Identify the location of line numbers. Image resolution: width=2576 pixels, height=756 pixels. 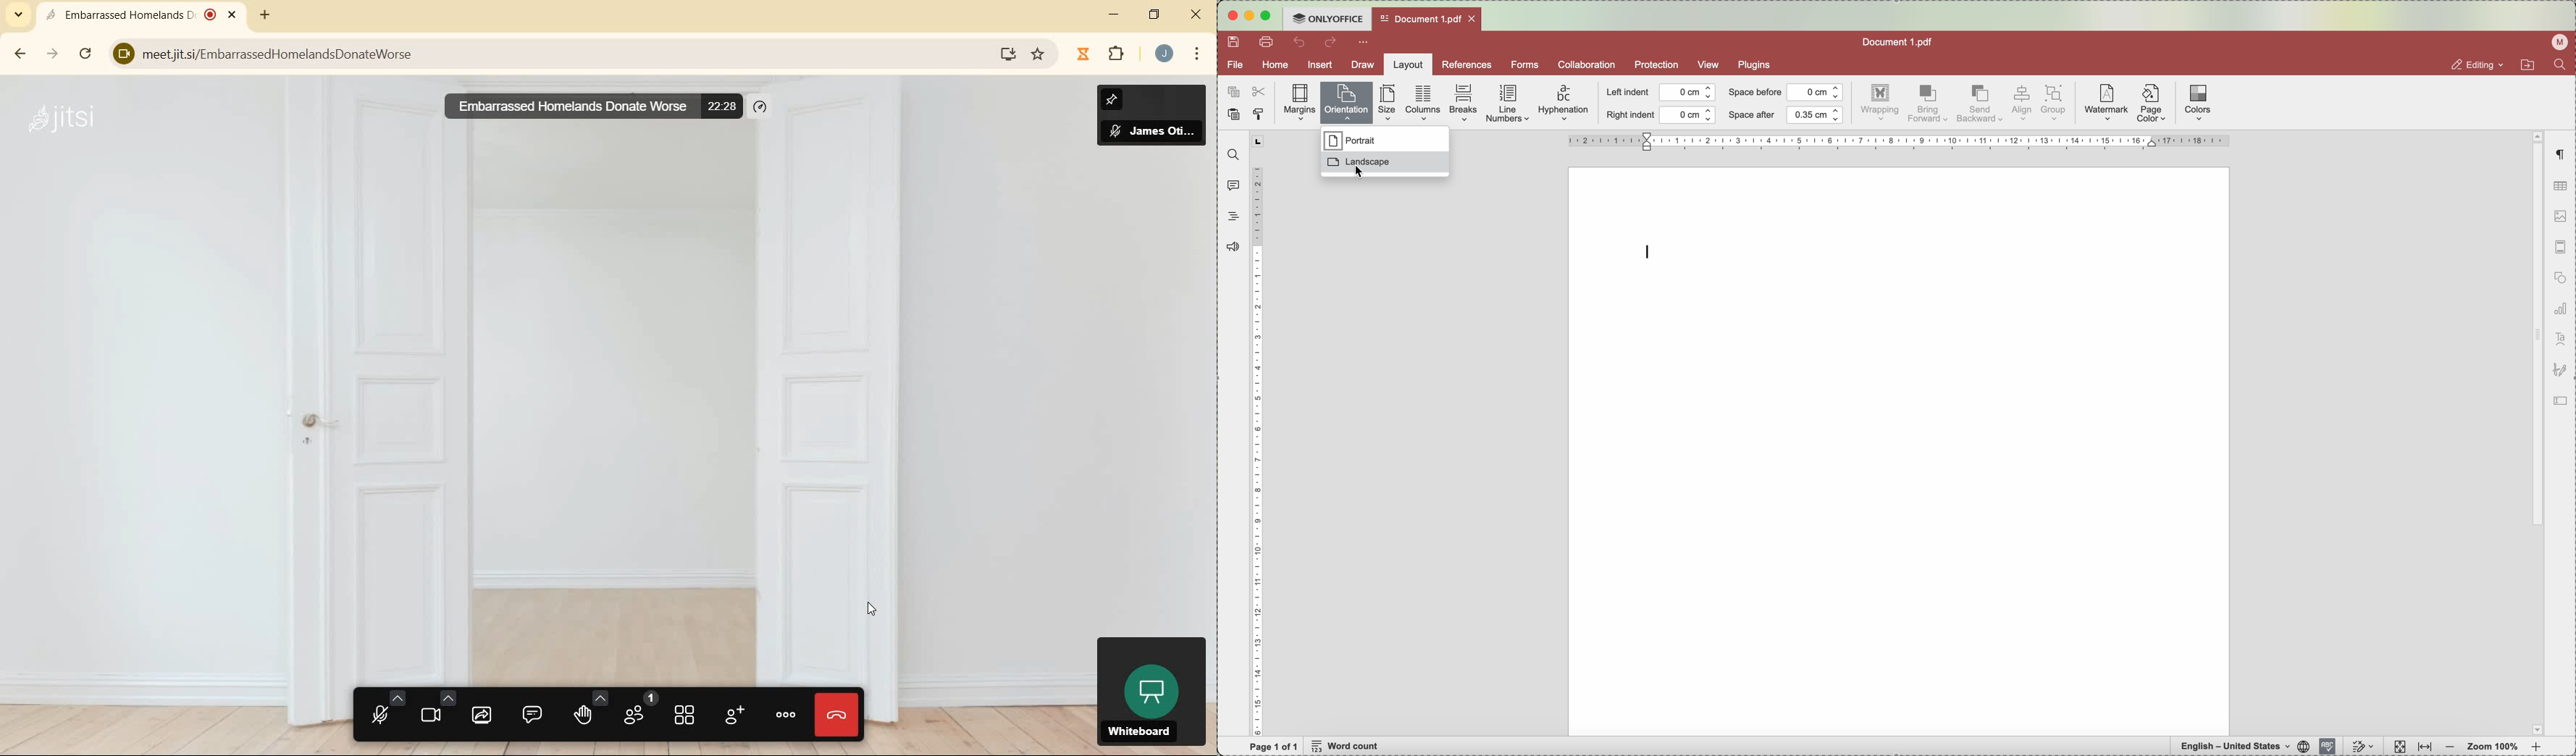
(1509, 105).